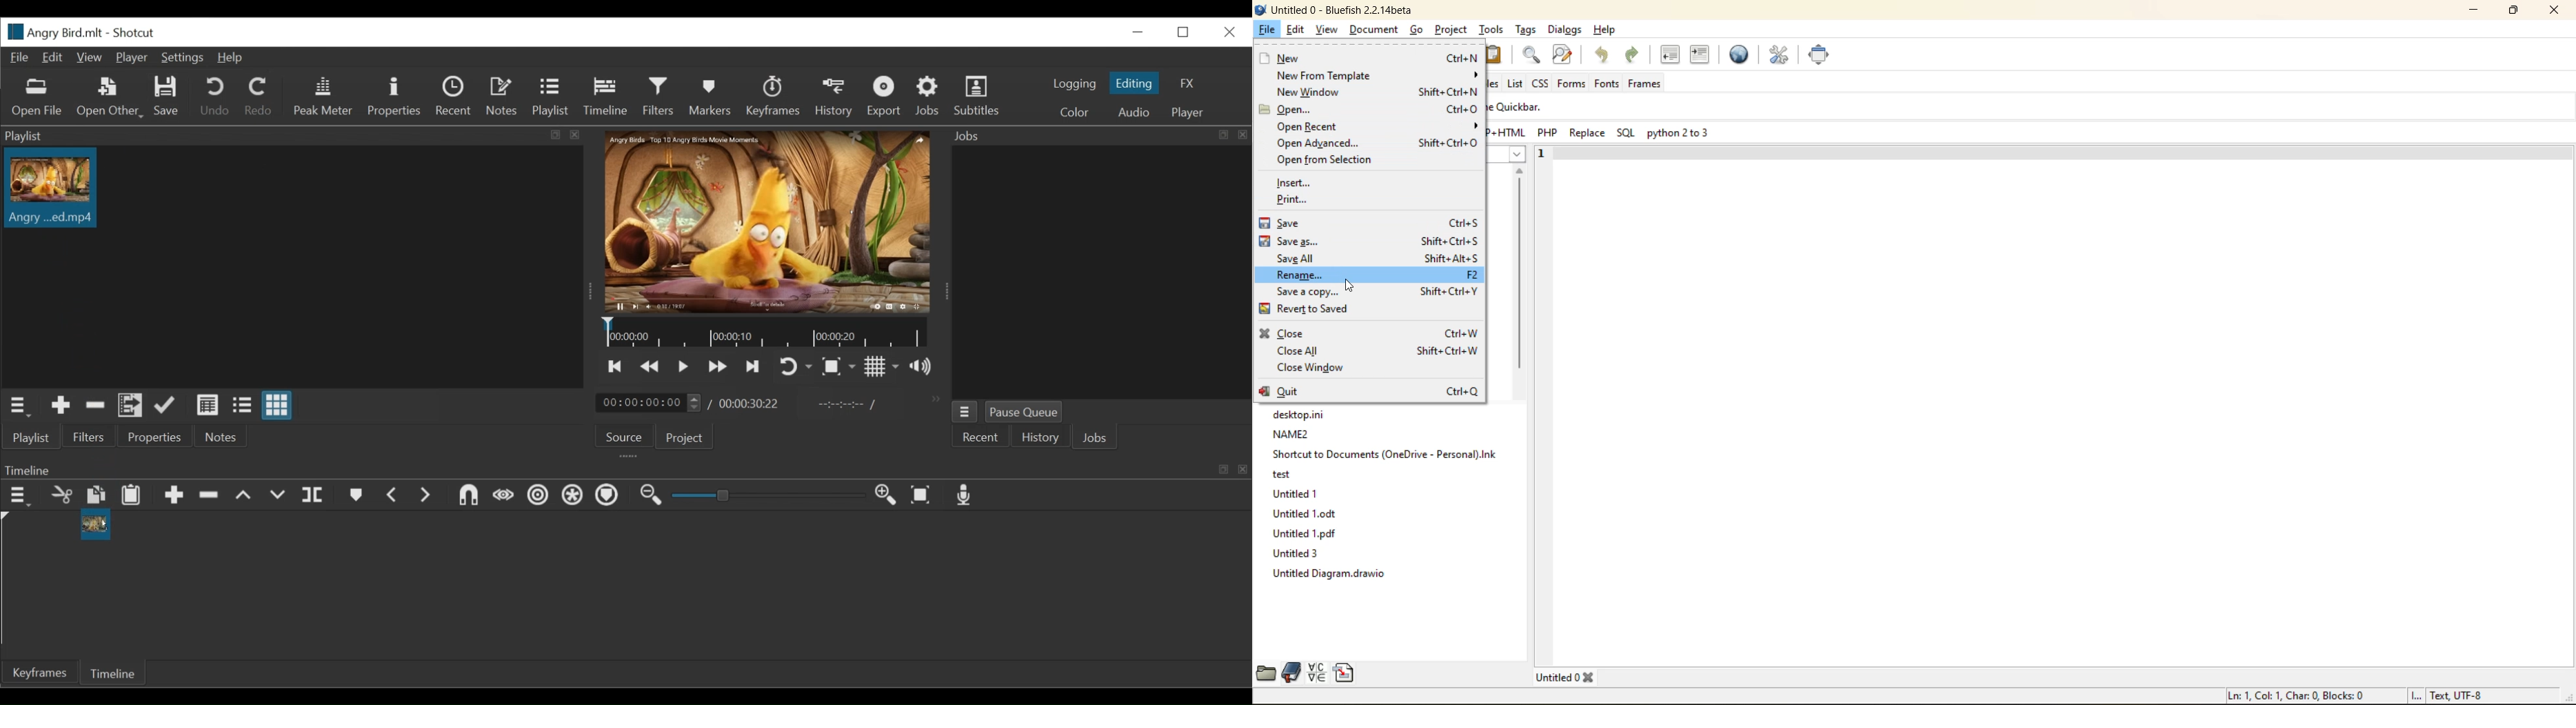  Describe the element at coordinates (1266, 673) in the screenshot. I see `file browser` at that location.